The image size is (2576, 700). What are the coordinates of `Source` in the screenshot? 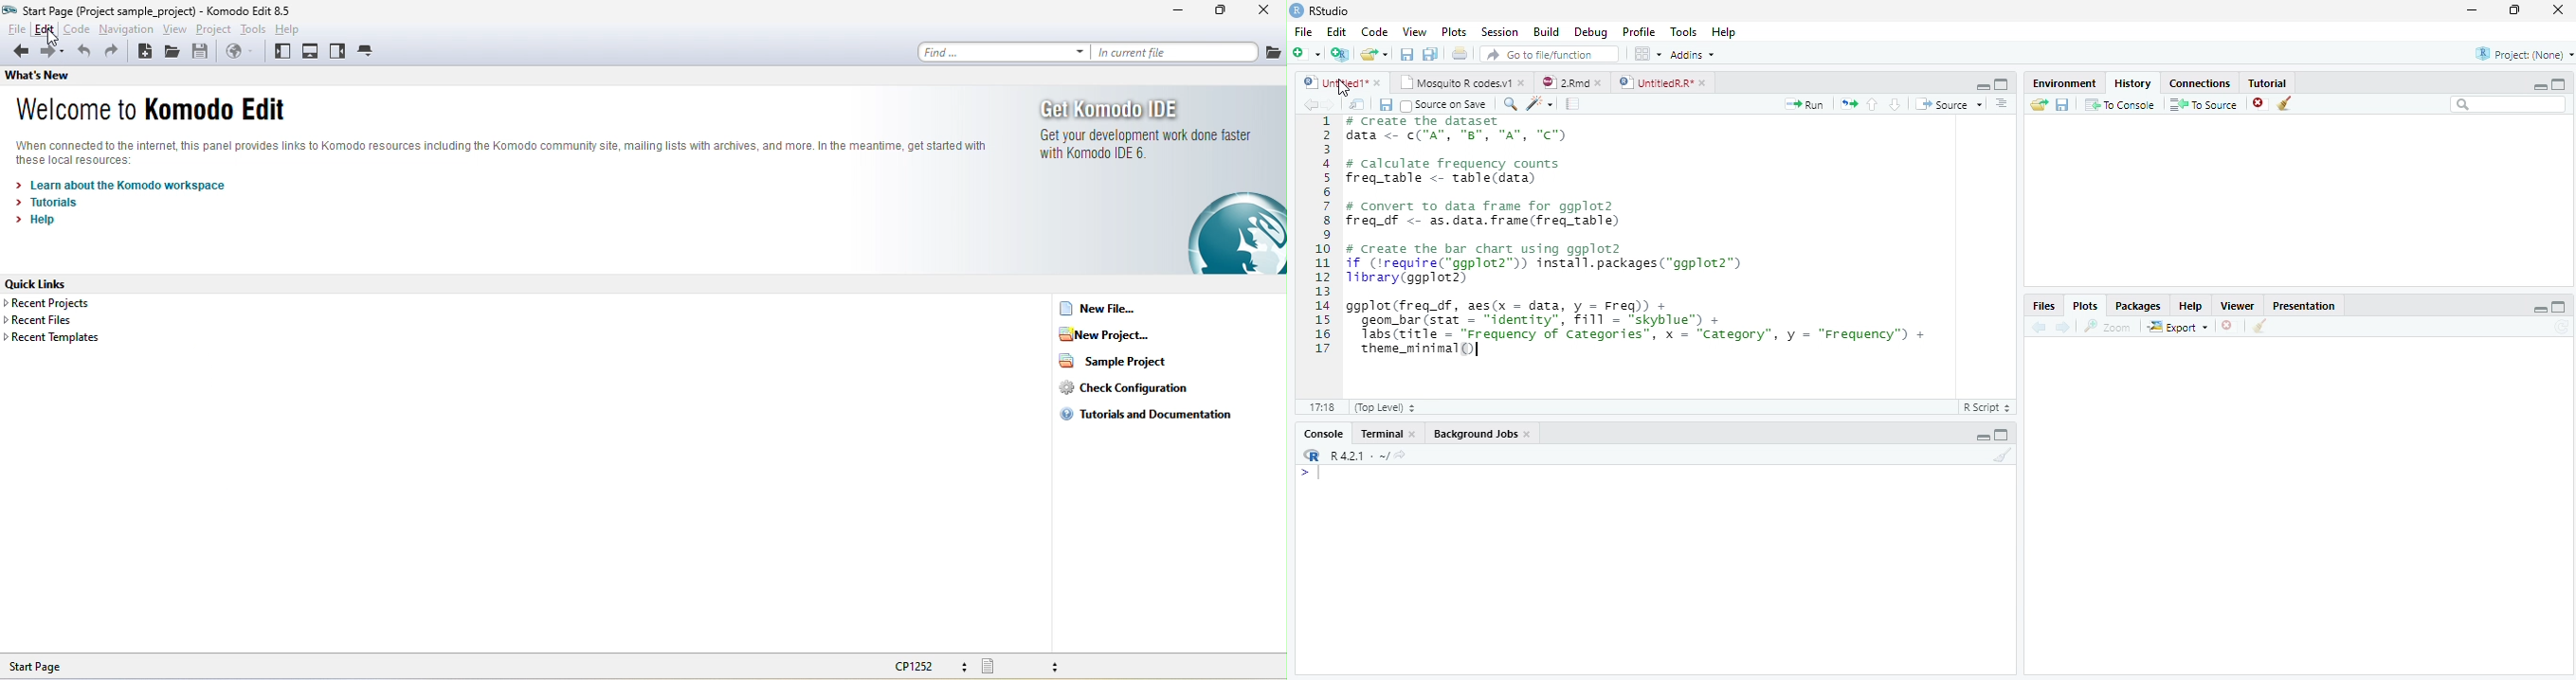 It's located at (1951, 105).